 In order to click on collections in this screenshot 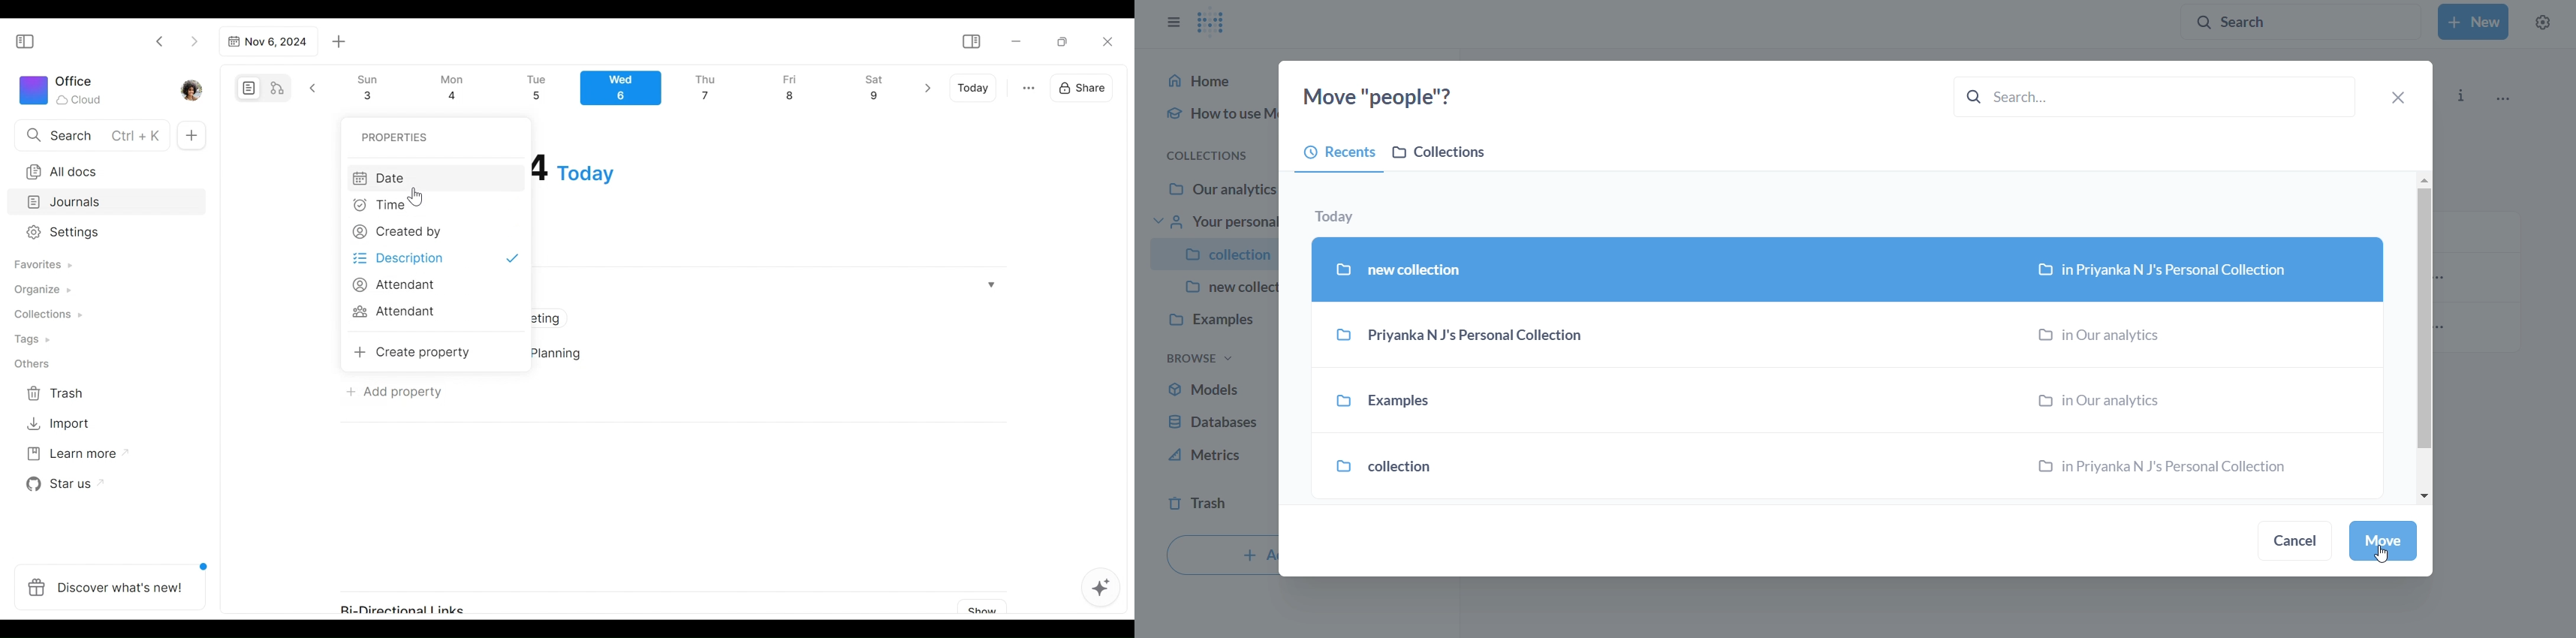, I will do `click(1441, 155)`.